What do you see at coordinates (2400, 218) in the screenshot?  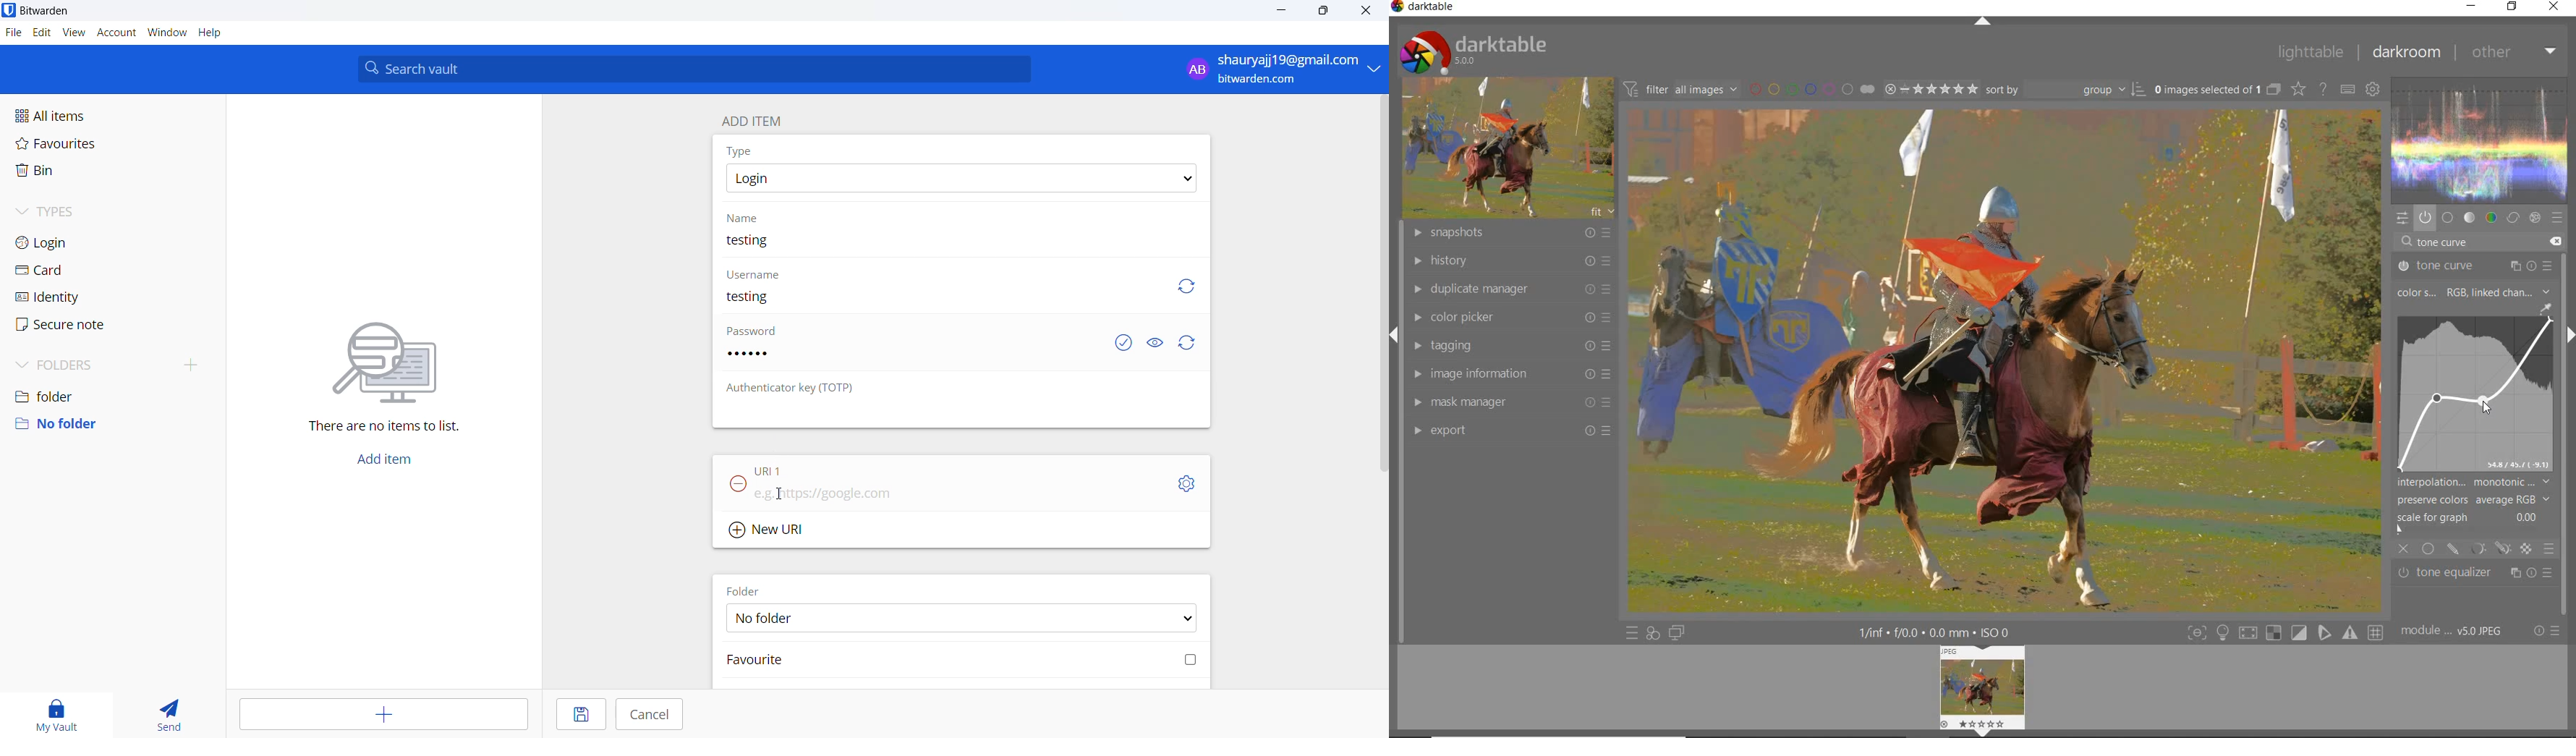 I see `quick access panel` at bounding box center [2400, 218].